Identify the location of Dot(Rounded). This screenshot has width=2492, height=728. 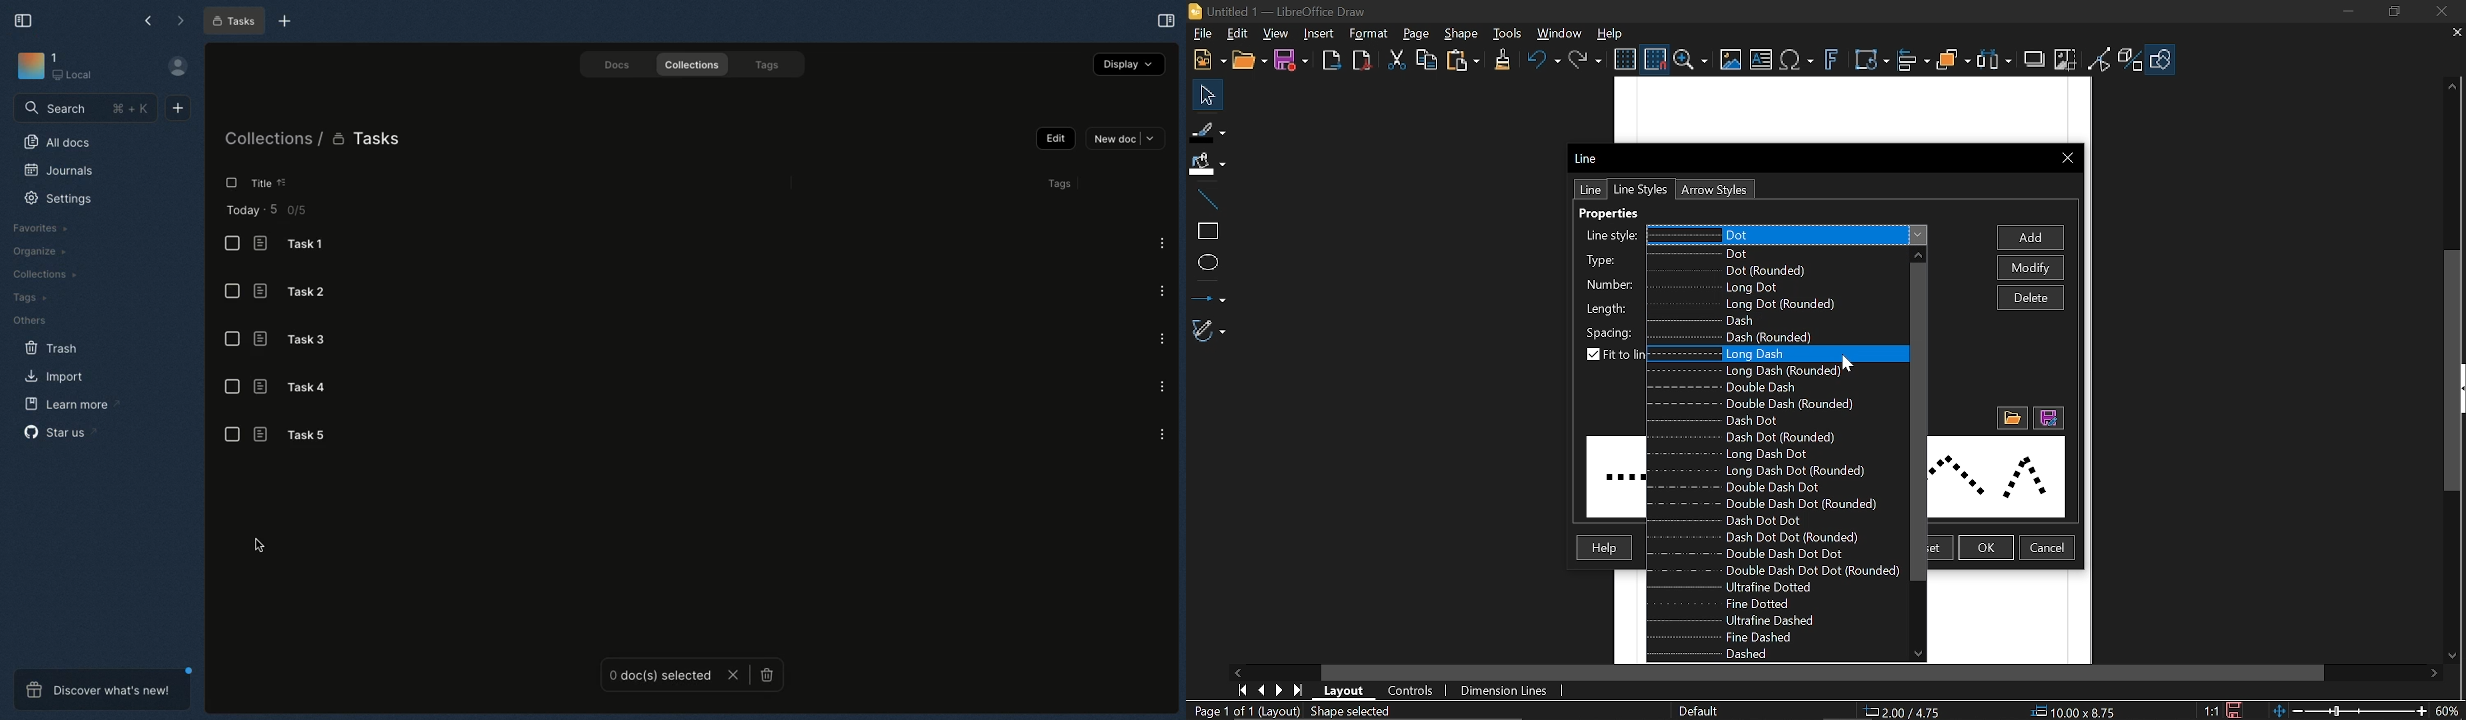
(1766, 271).